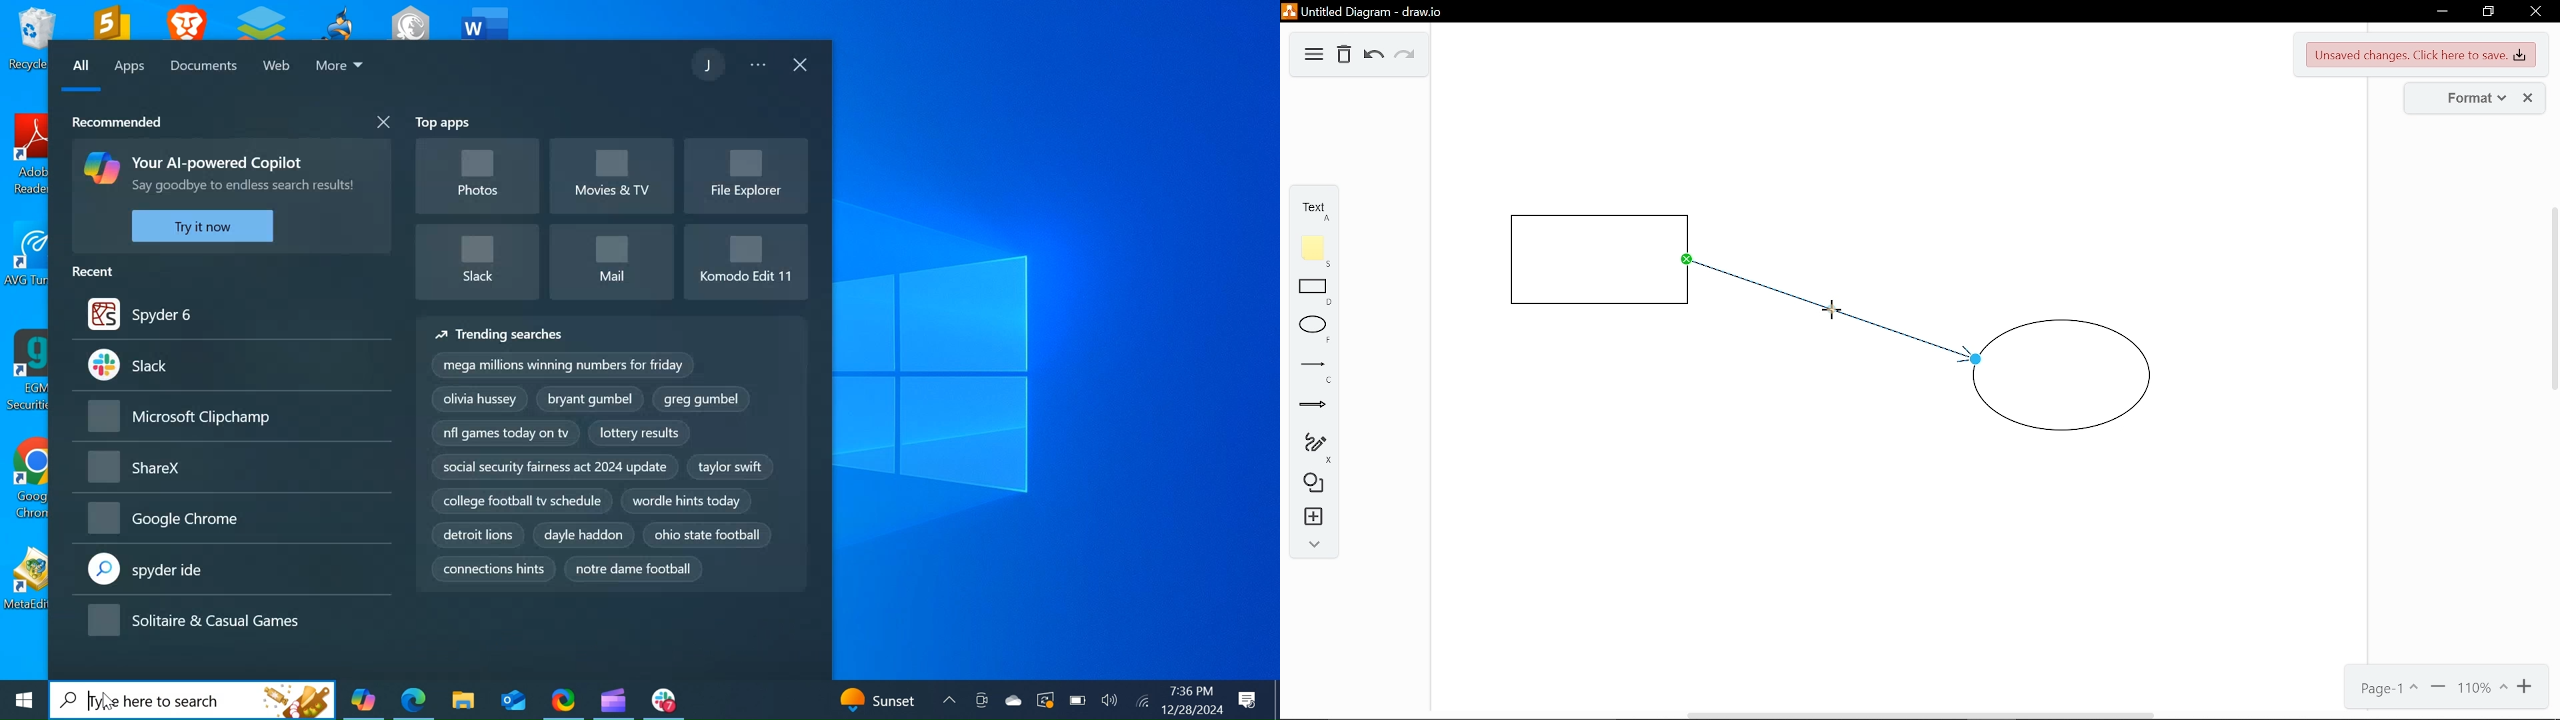 The width and height of the screenshot is (2576, 728). I want to click on Slack, so click(231, 365).